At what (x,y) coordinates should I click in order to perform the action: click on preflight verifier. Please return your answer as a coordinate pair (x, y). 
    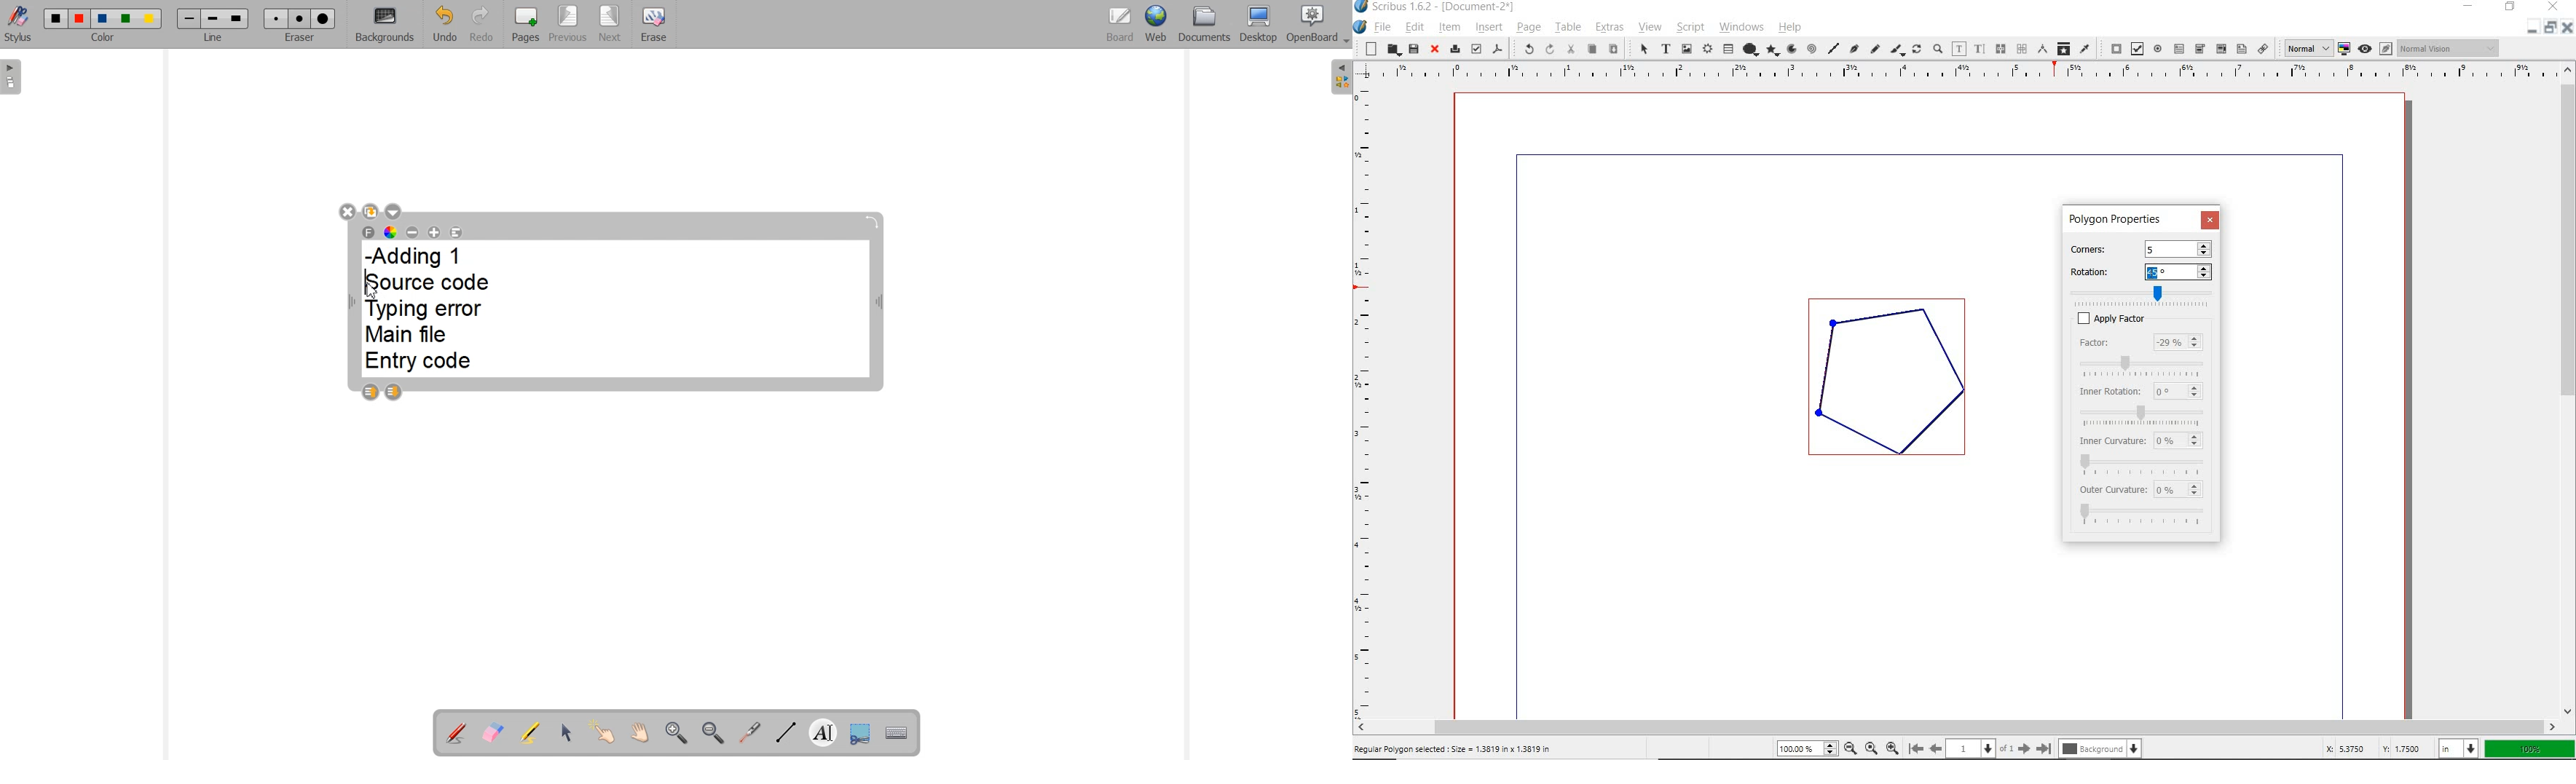
    Looking at the image, I should click on (1476, 48).